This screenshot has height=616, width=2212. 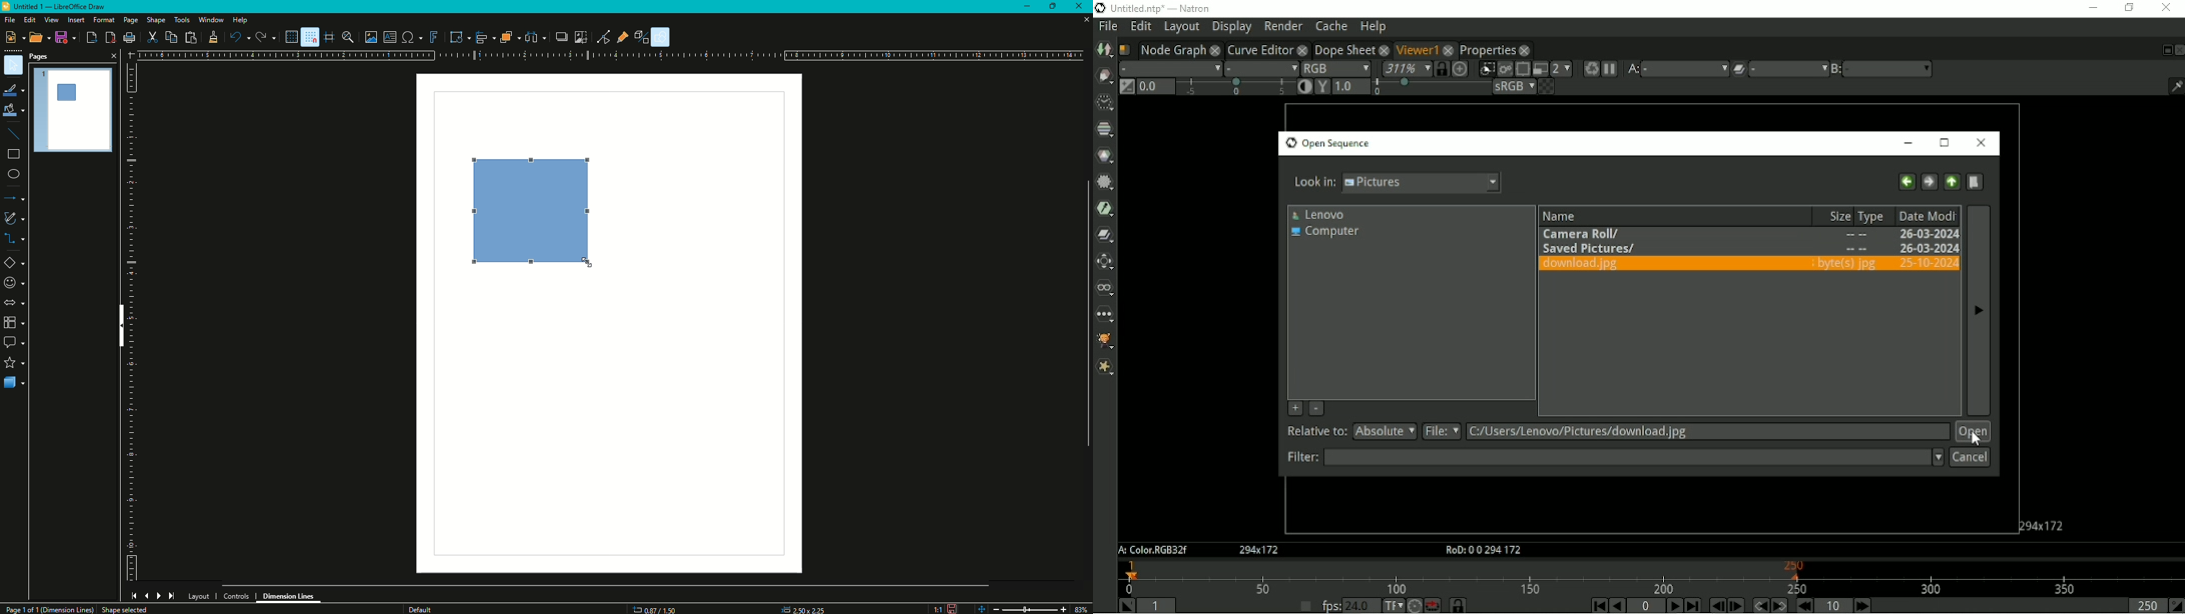 What do you see at coordinates (190, 37) in the screenshot?
I see `Paste` at bounding box center [190, 37].